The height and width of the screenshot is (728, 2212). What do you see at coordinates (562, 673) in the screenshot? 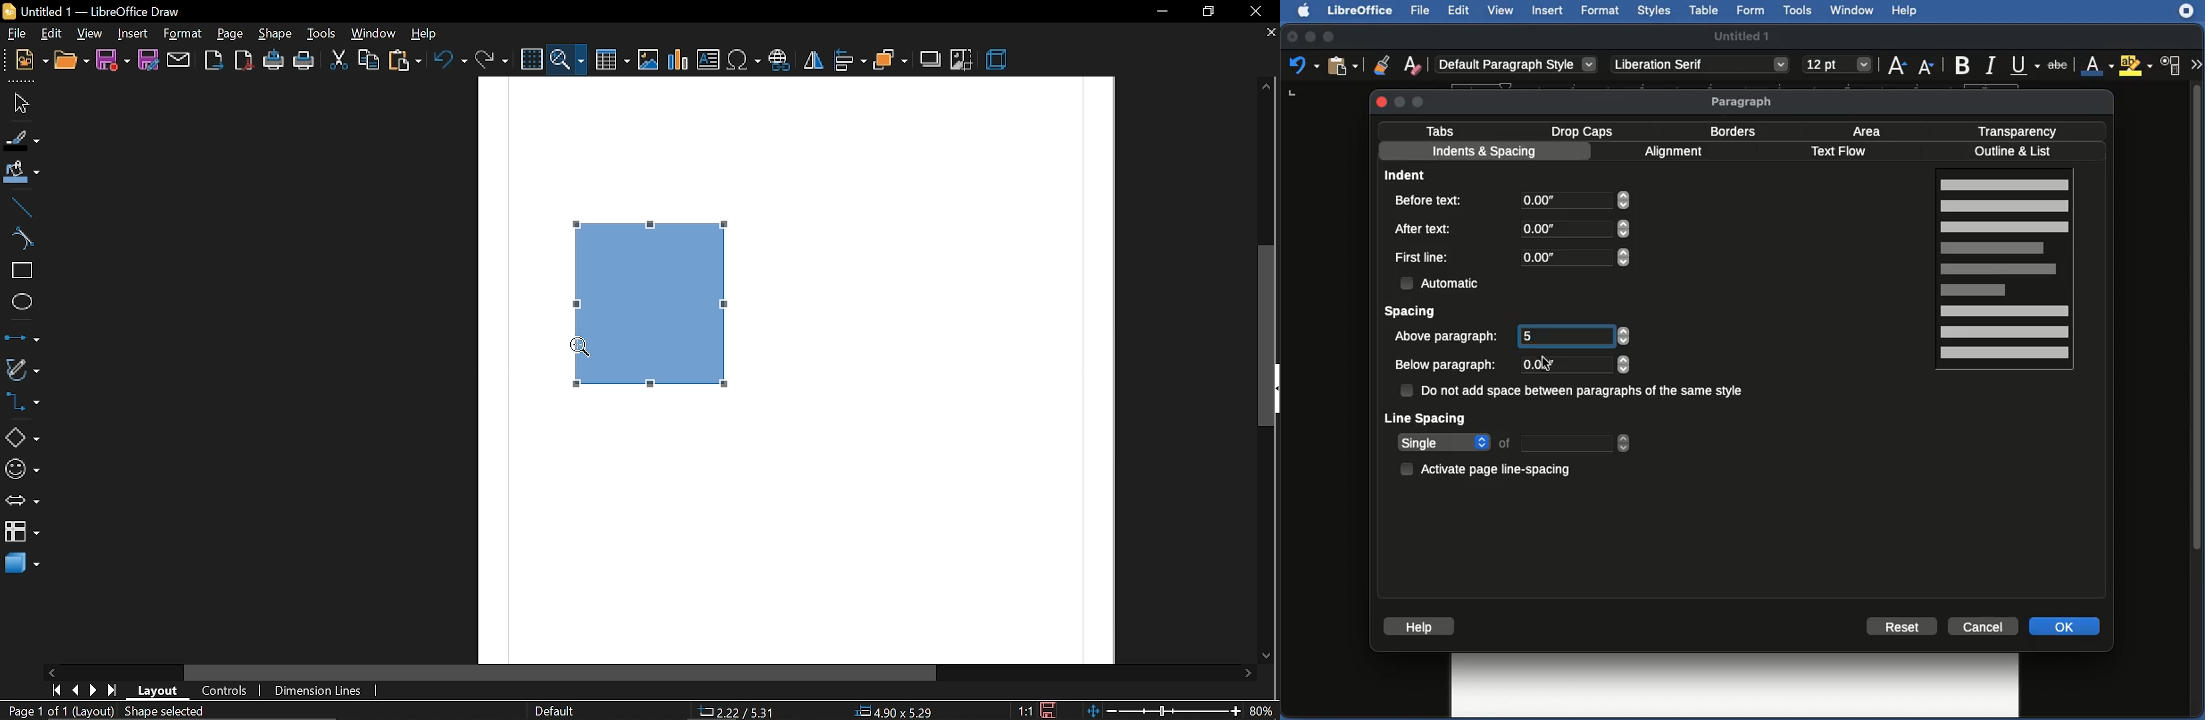
I see `horizontal scroll bar` at bounding box center [562, 673].